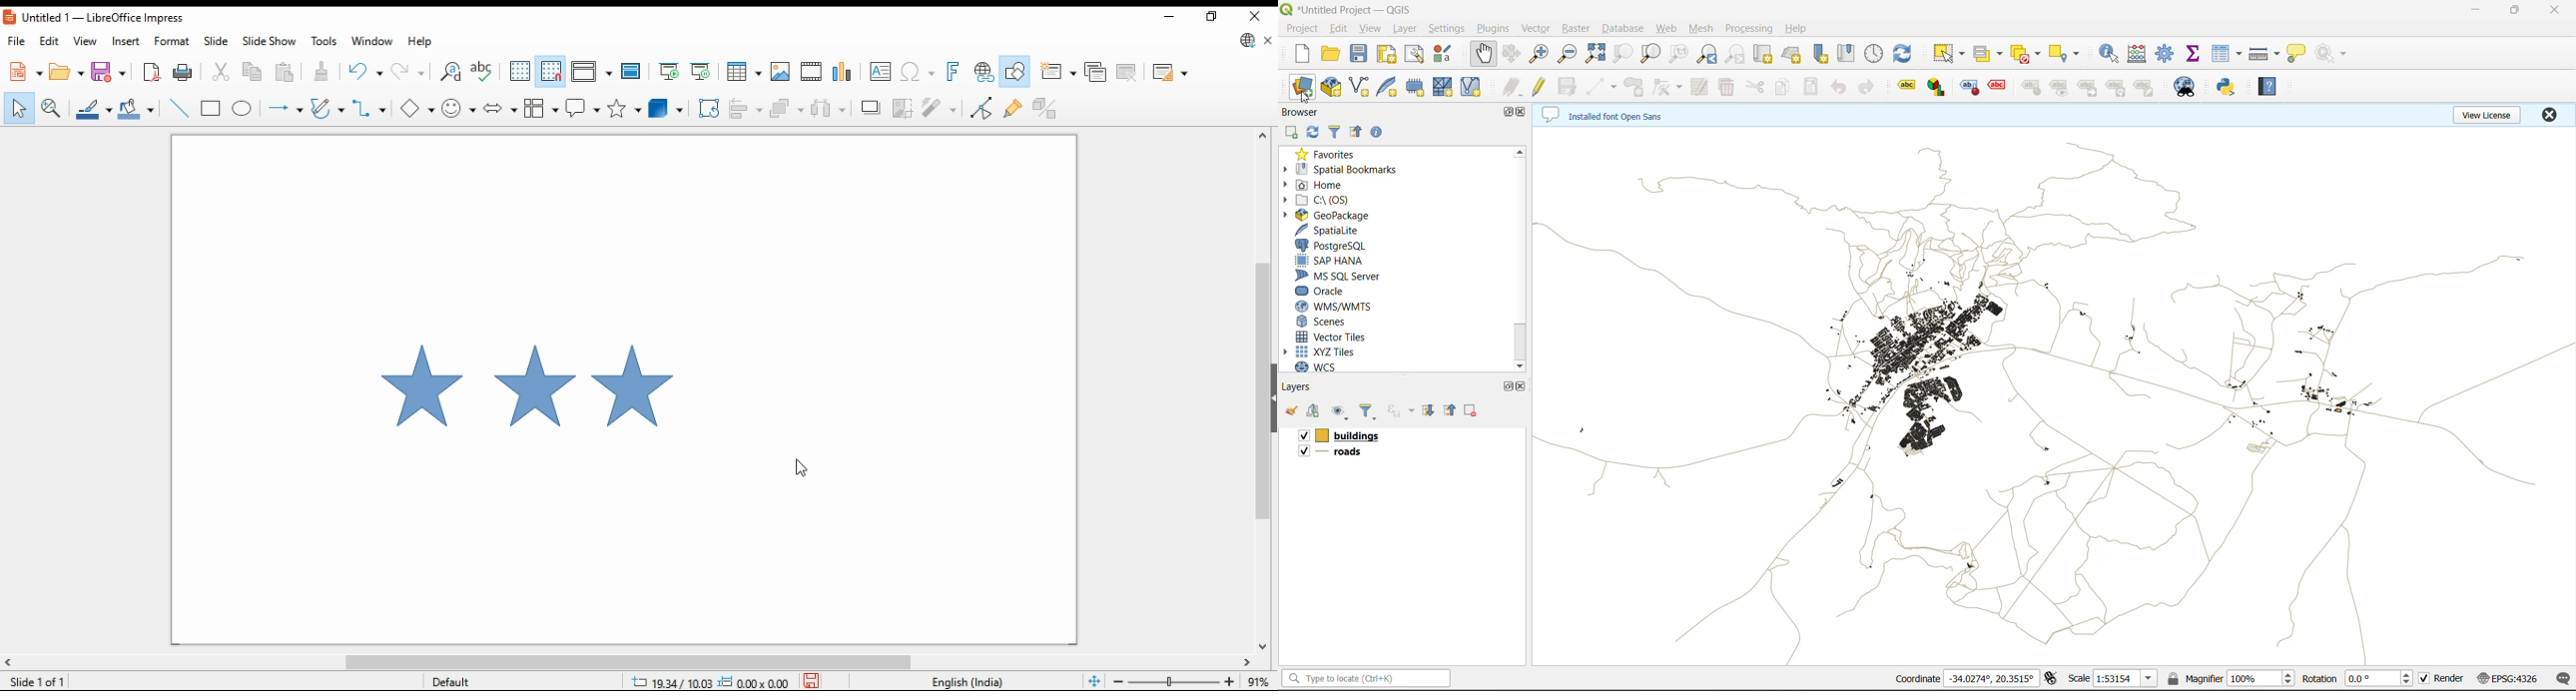  Describe the element at coordinates (368, 105) in the screenshot. I see `connectors` at that location.